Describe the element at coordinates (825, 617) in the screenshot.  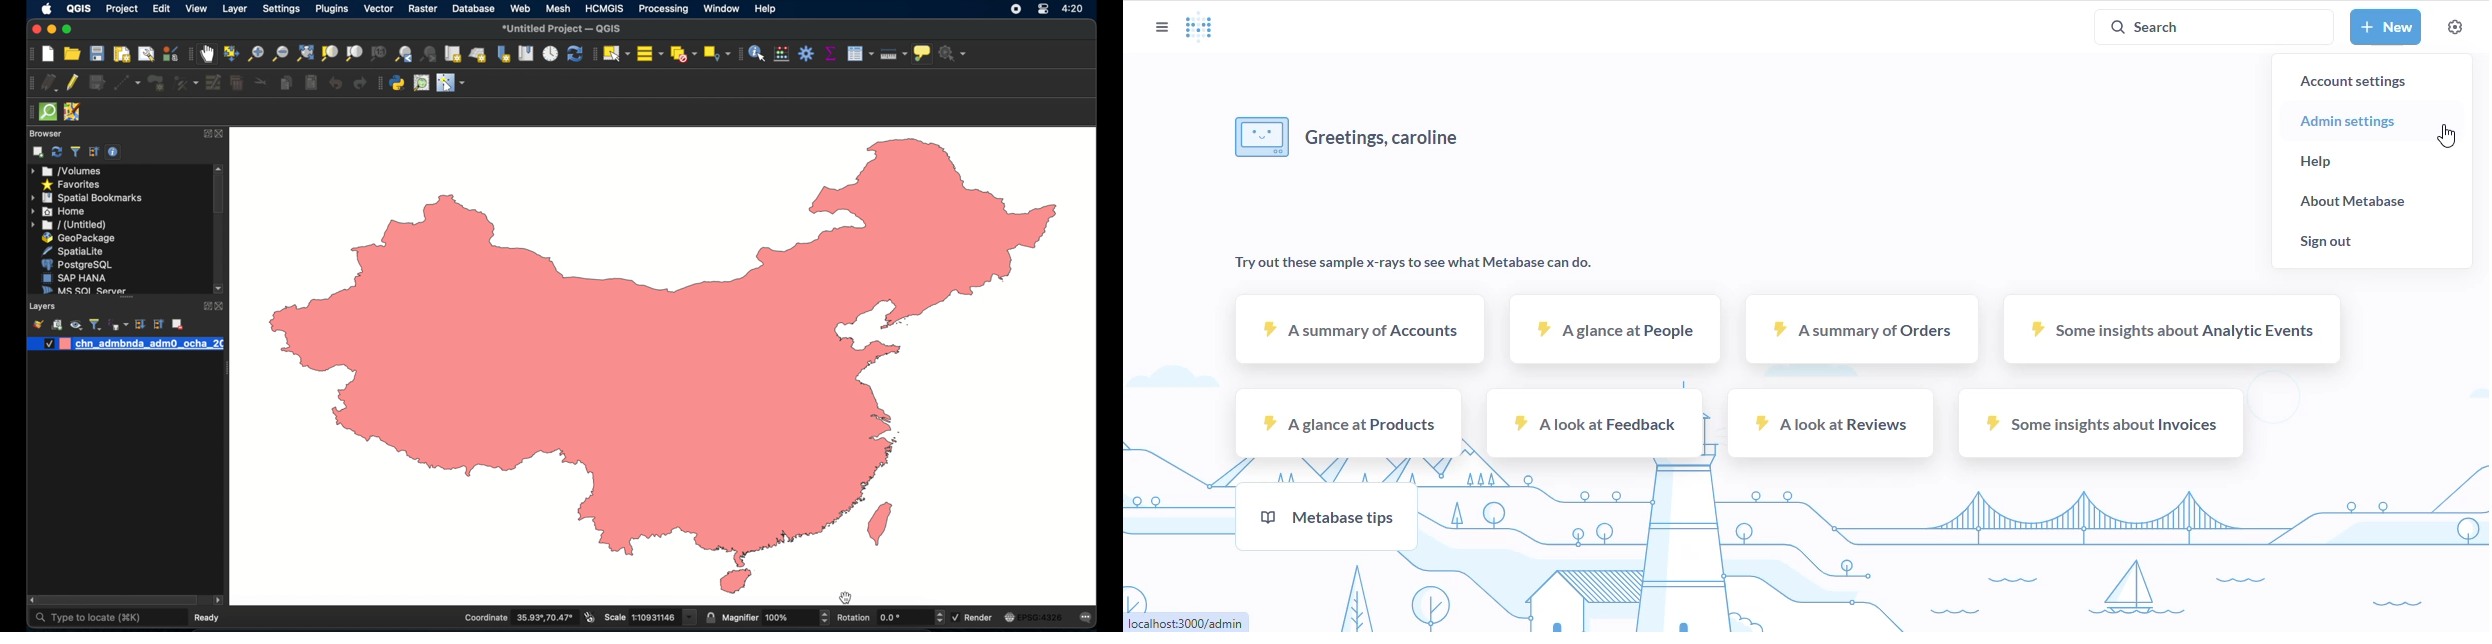
I see `increase or decrease magnifier value` at that location.